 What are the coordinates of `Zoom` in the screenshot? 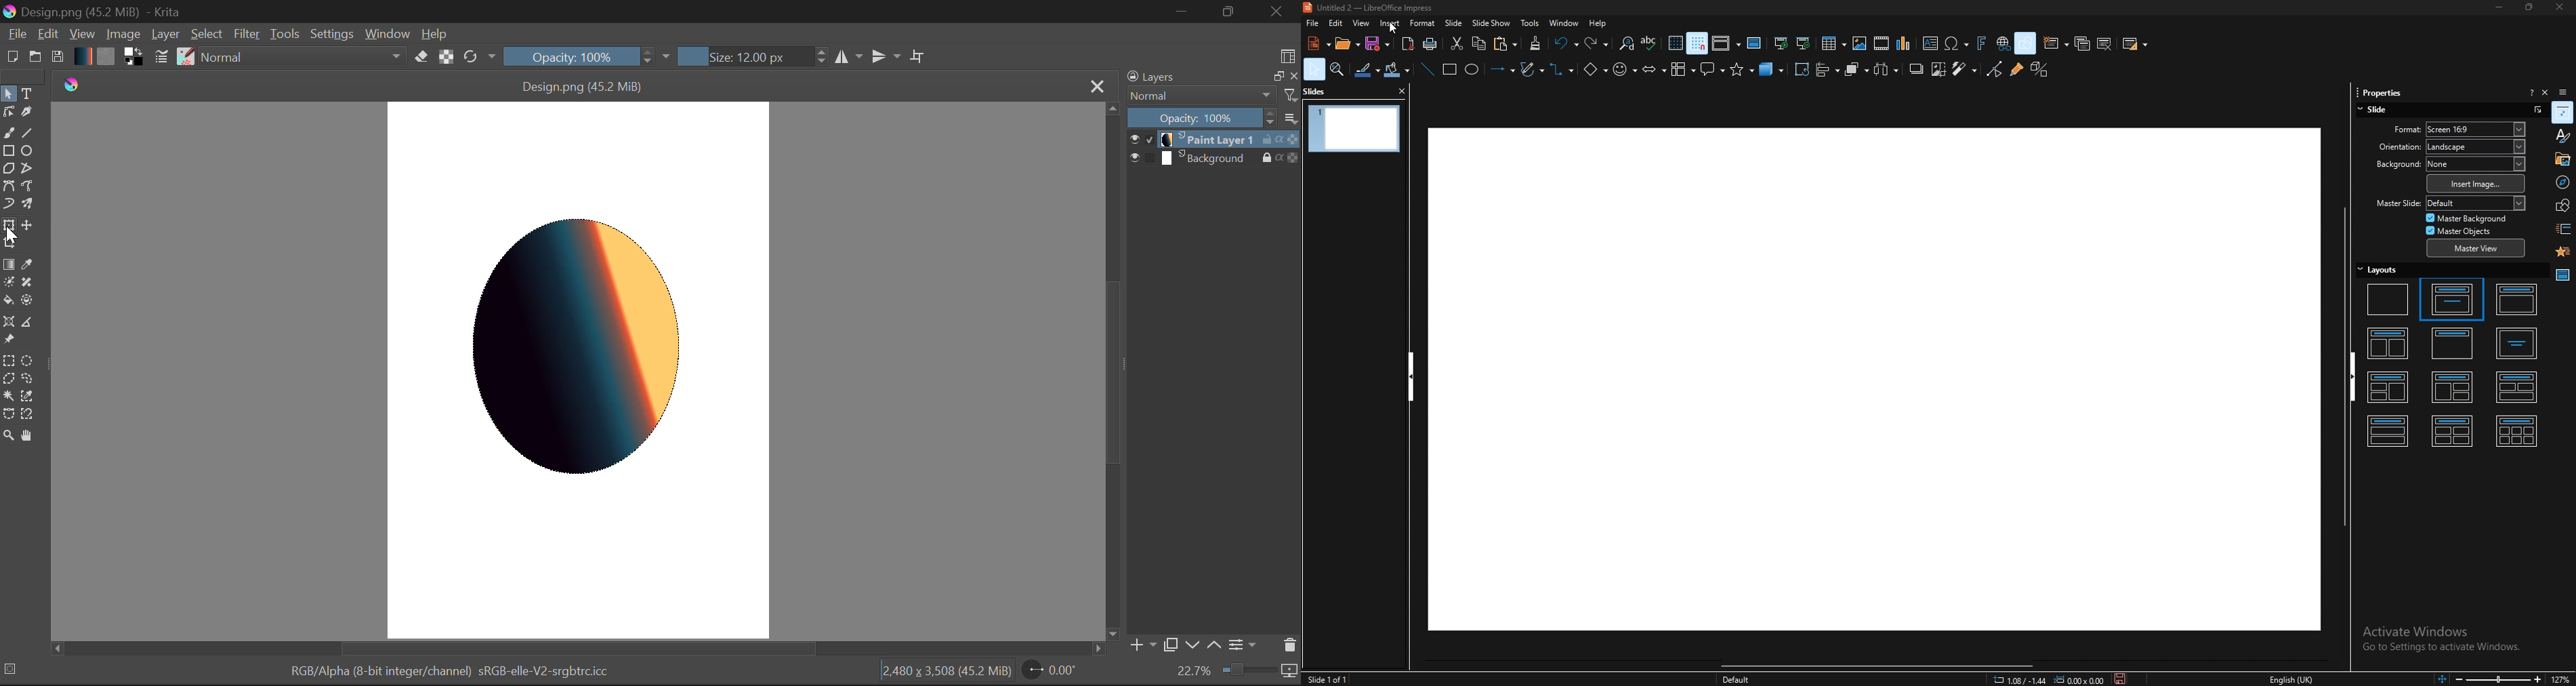 It's located at (1237, 672).